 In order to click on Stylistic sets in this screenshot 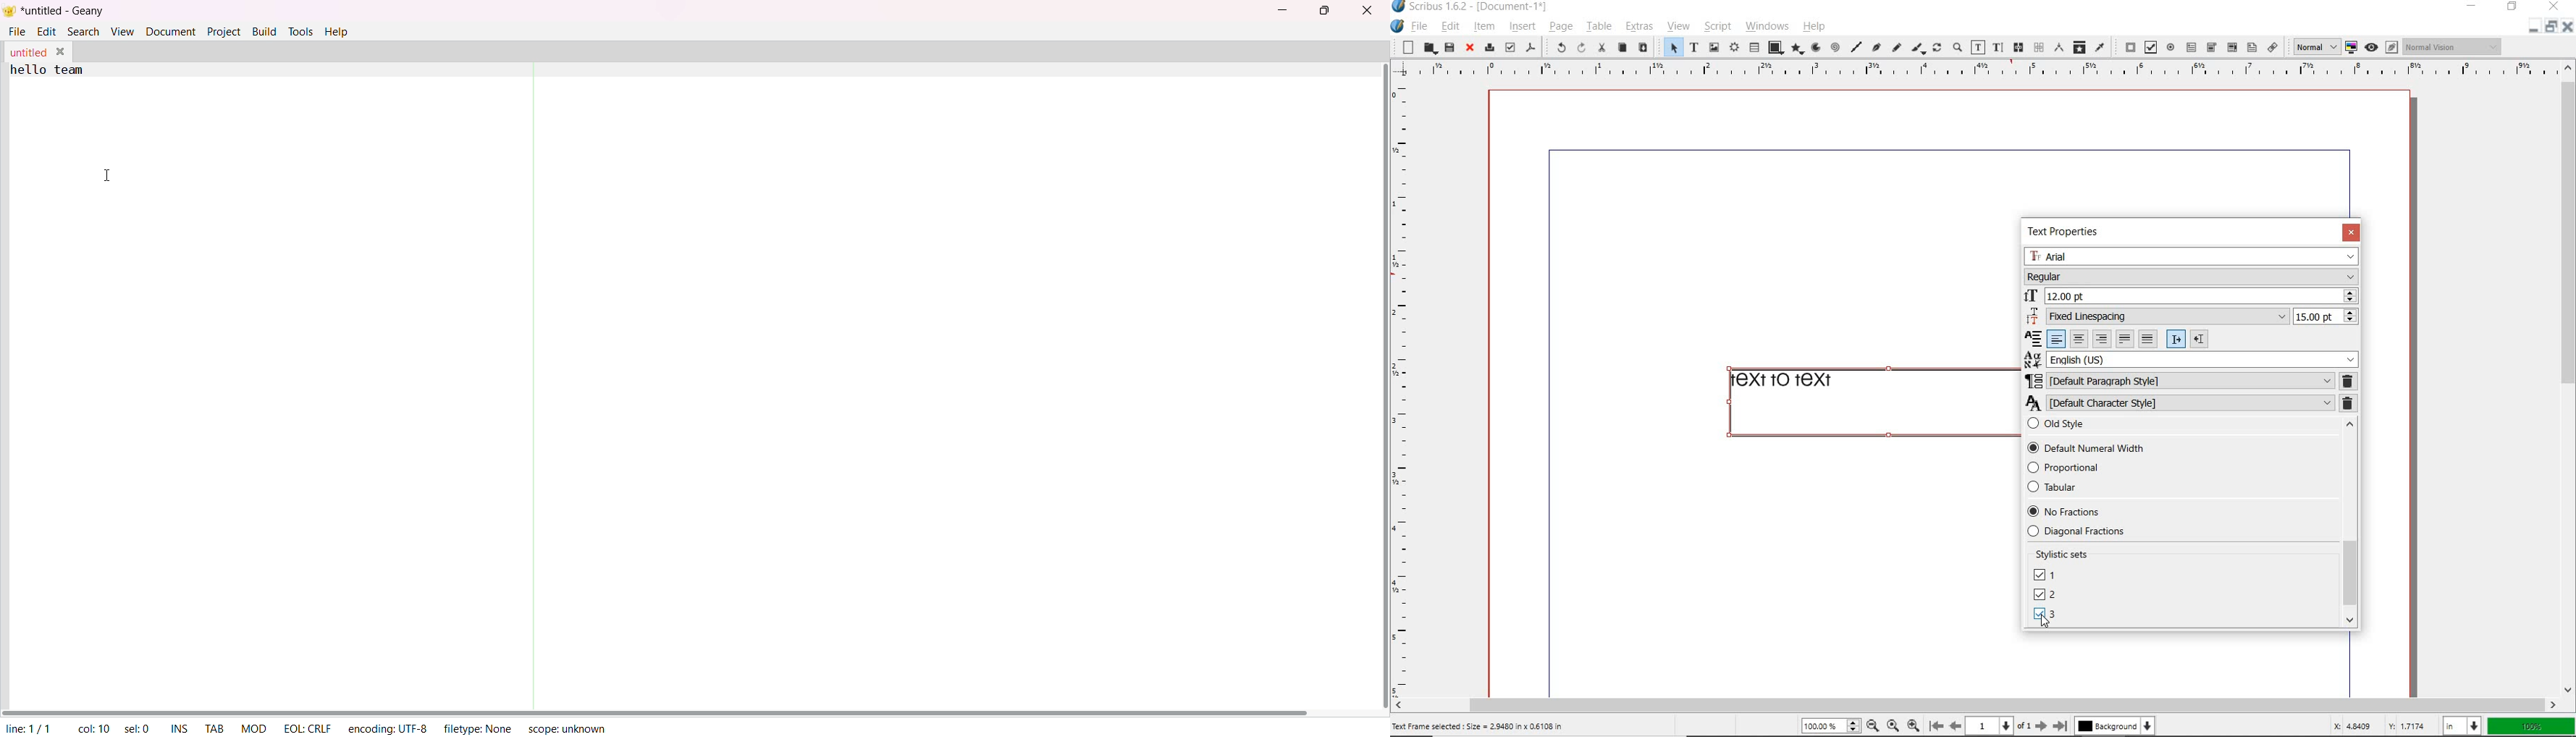, I will do `click(2072, 553)`.